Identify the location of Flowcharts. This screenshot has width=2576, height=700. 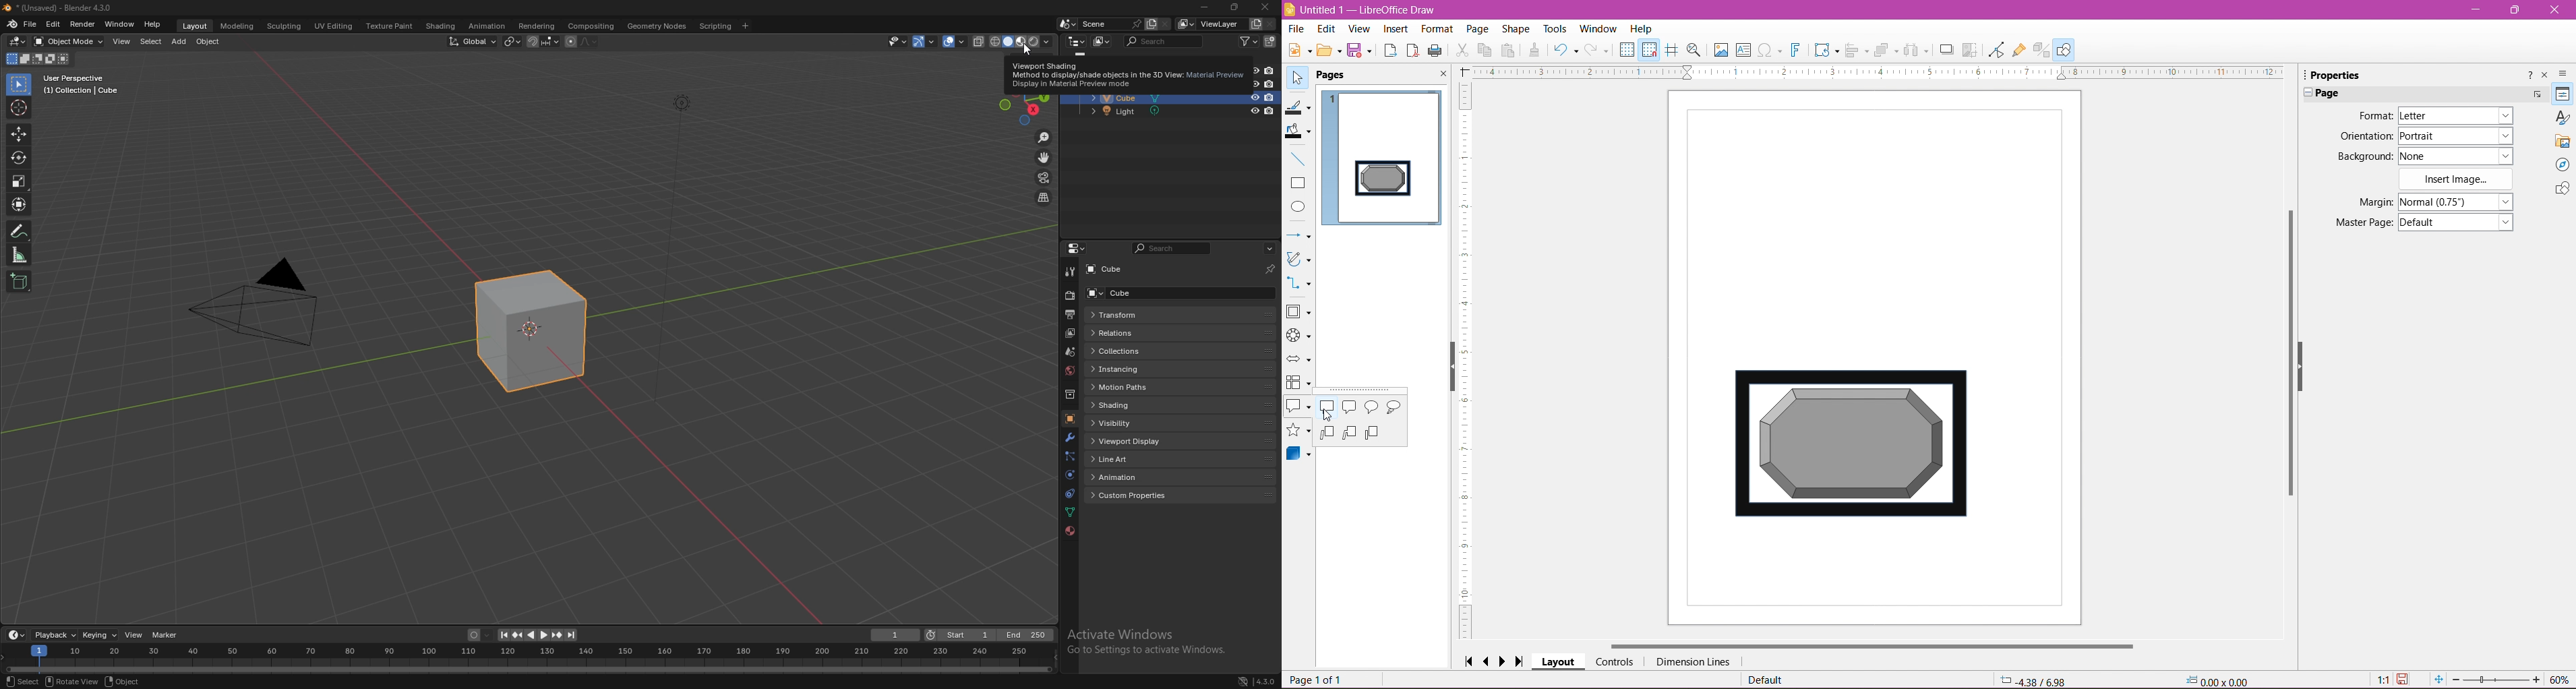
(1298, 384).